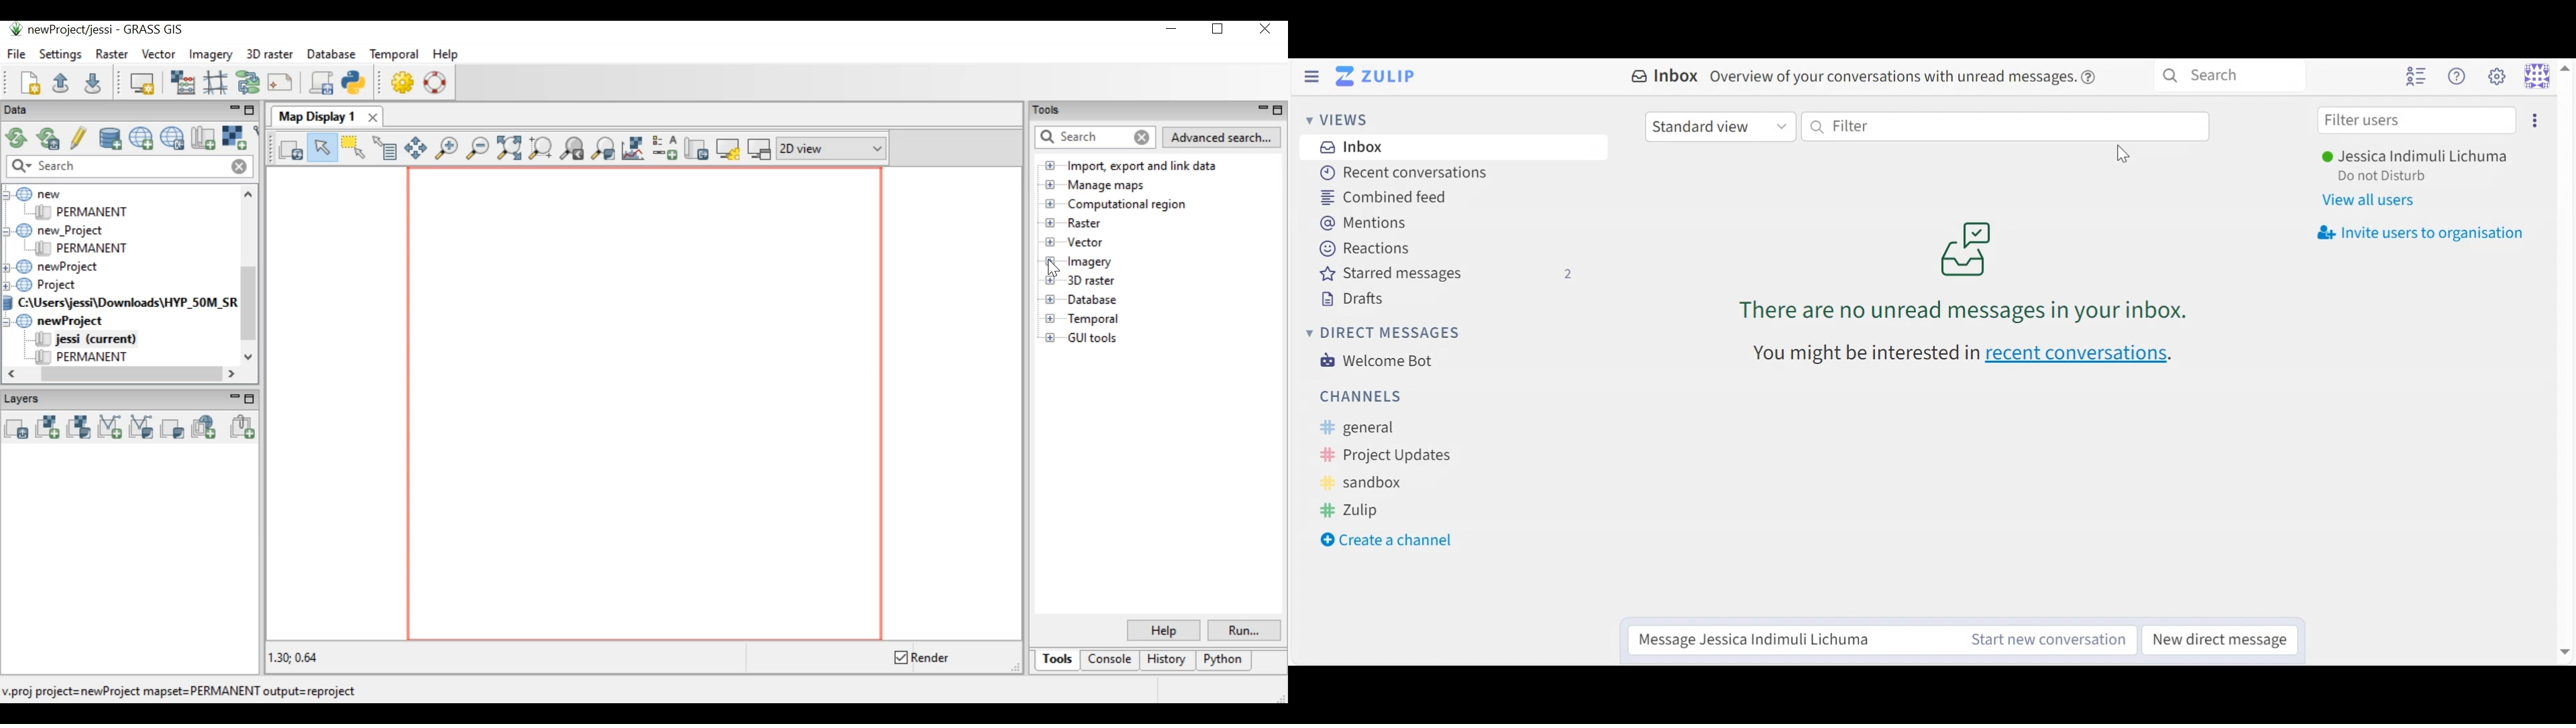 The width and height of the screenshot is (2576, 728). Describe the element at coordinates (1381, 333) in the screenshot. I see `Direct Messages` at that location.